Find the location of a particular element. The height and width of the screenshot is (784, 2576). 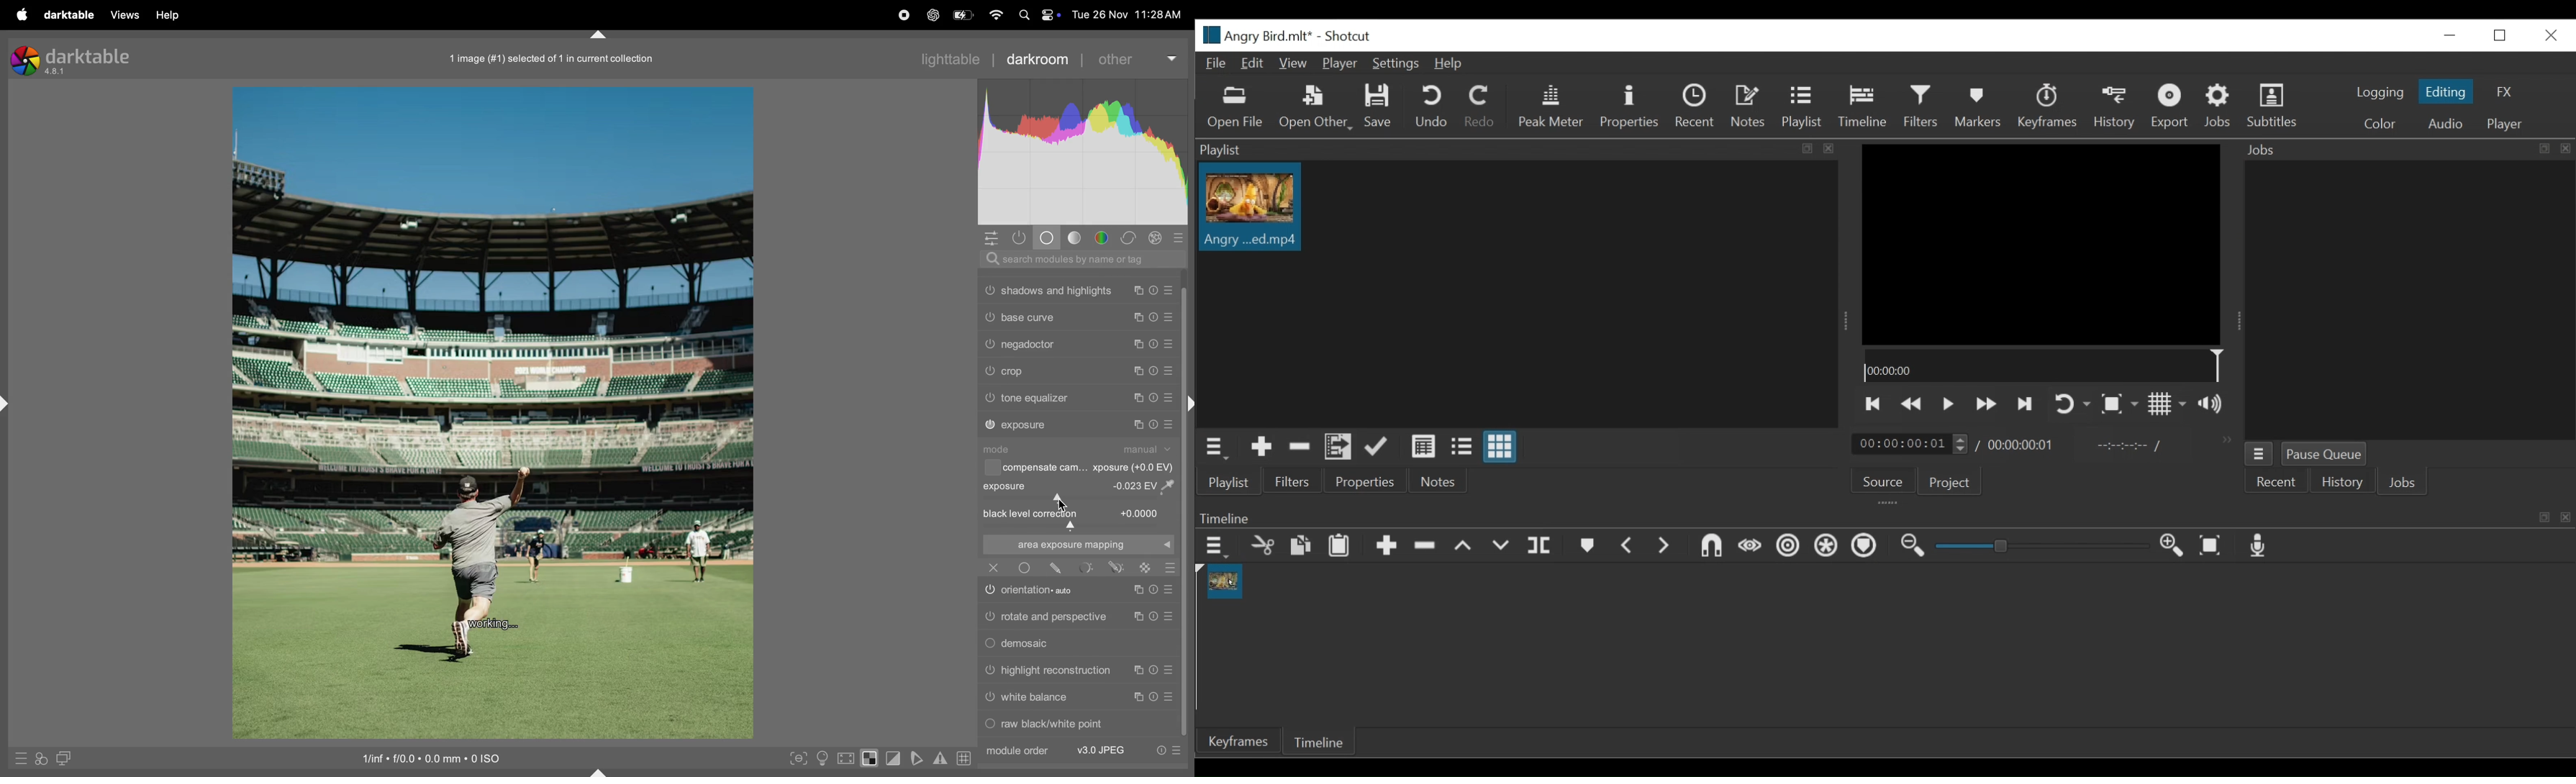

Switch on or off is located at coordinates (990, 399).